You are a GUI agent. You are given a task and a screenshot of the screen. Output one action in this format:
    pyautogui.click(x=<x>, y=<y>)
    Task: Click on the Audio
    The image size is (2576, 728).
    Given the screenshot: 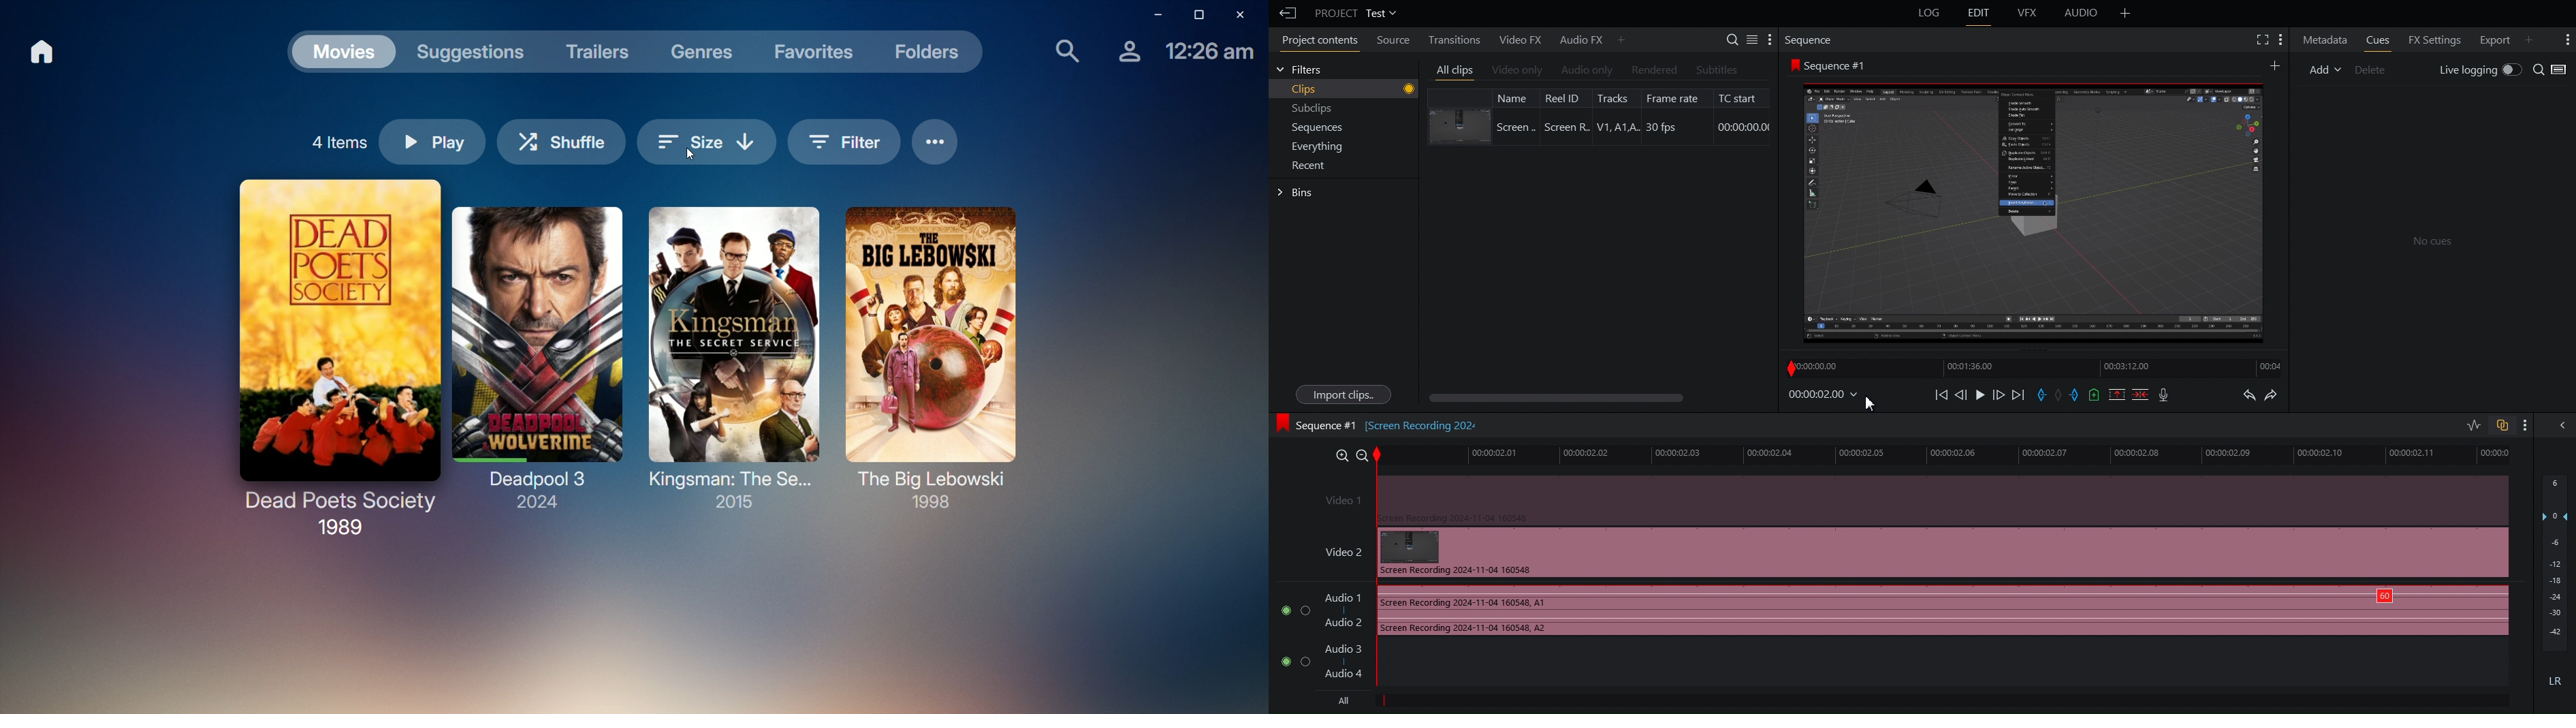 What is the action you would take?
    pyautogui.click(x=2082, y=15)
    